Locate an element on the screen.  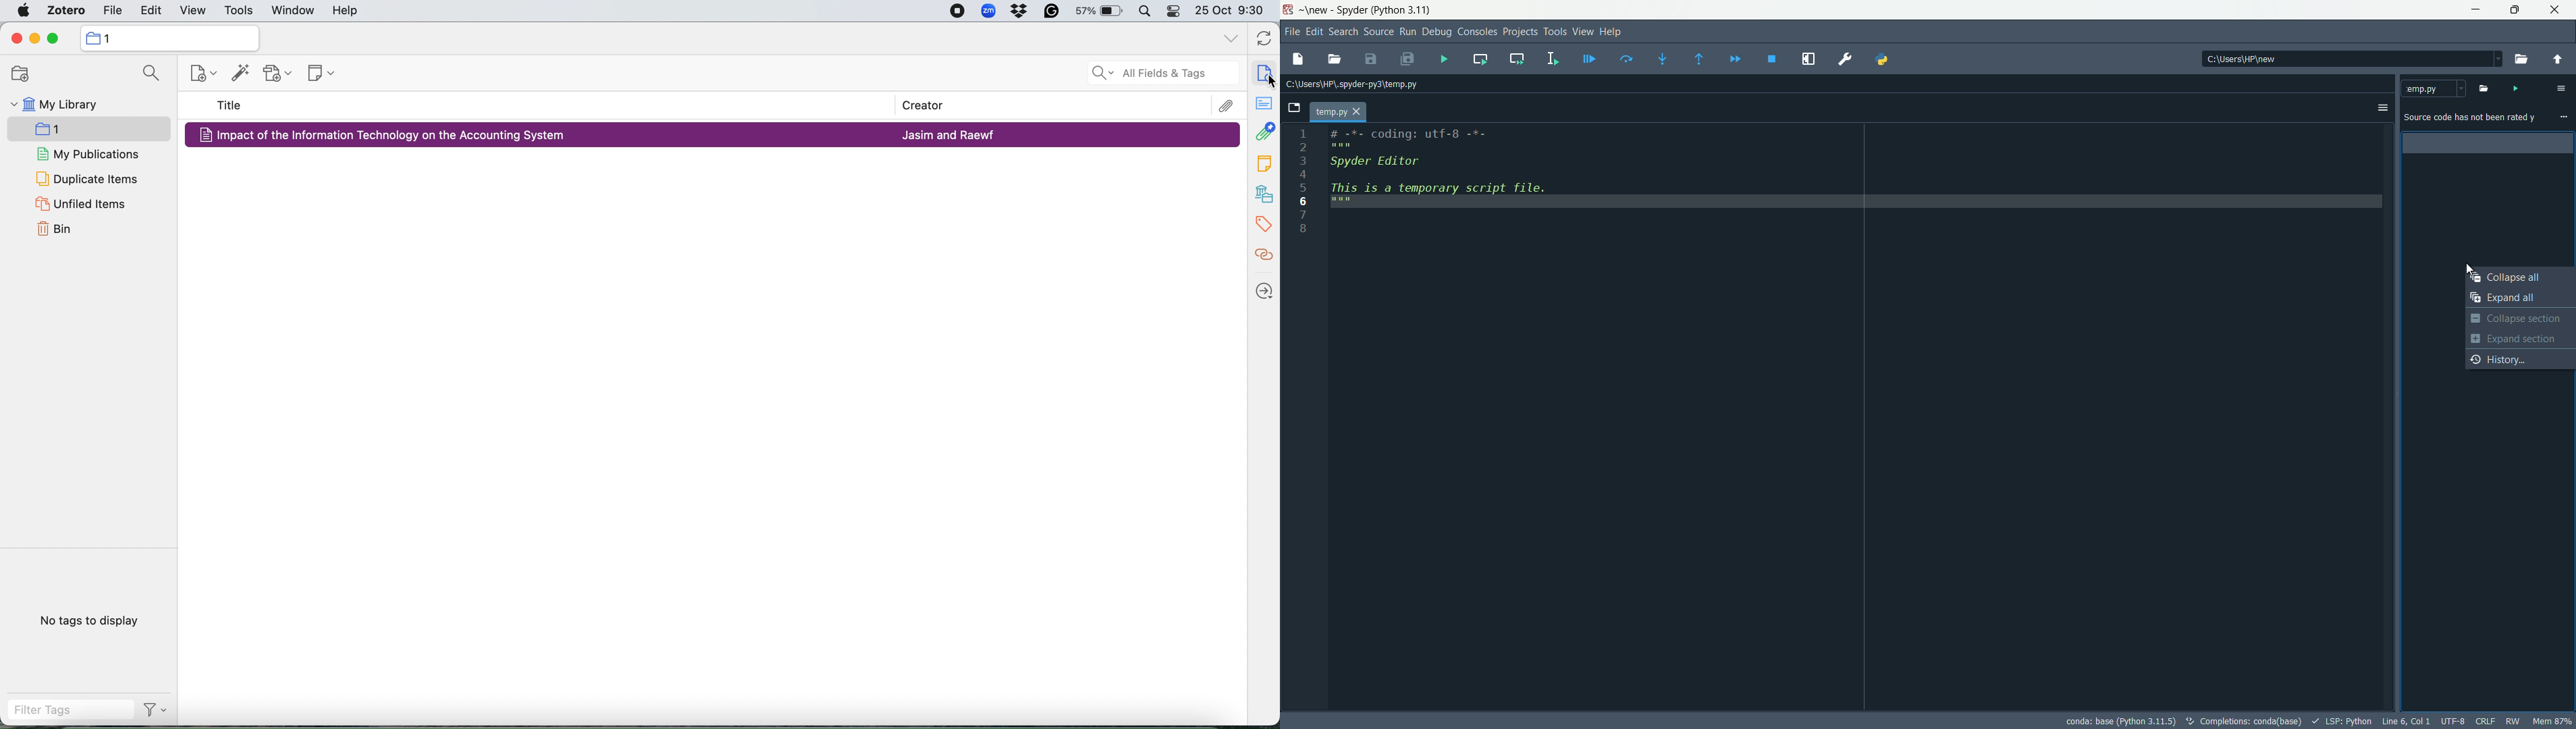
file eol status is located at coordinates (2486, 720).